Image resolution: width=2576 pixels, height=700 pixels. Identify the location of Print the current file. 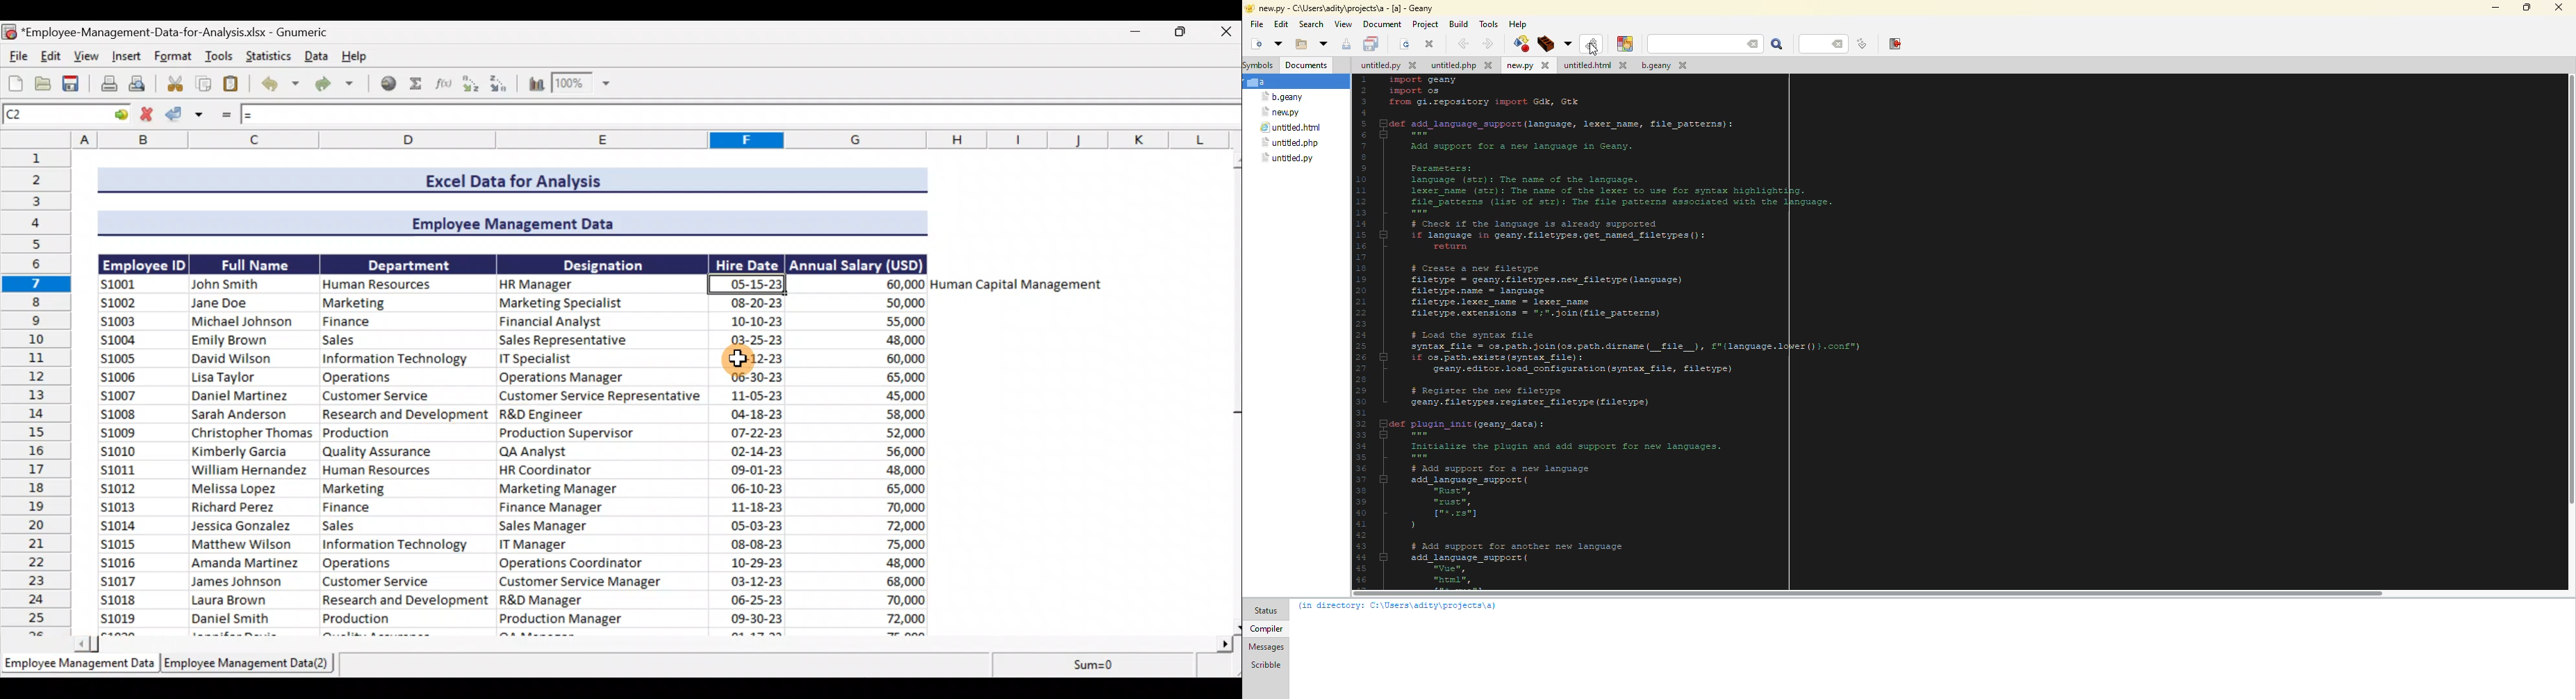
(106, 84).